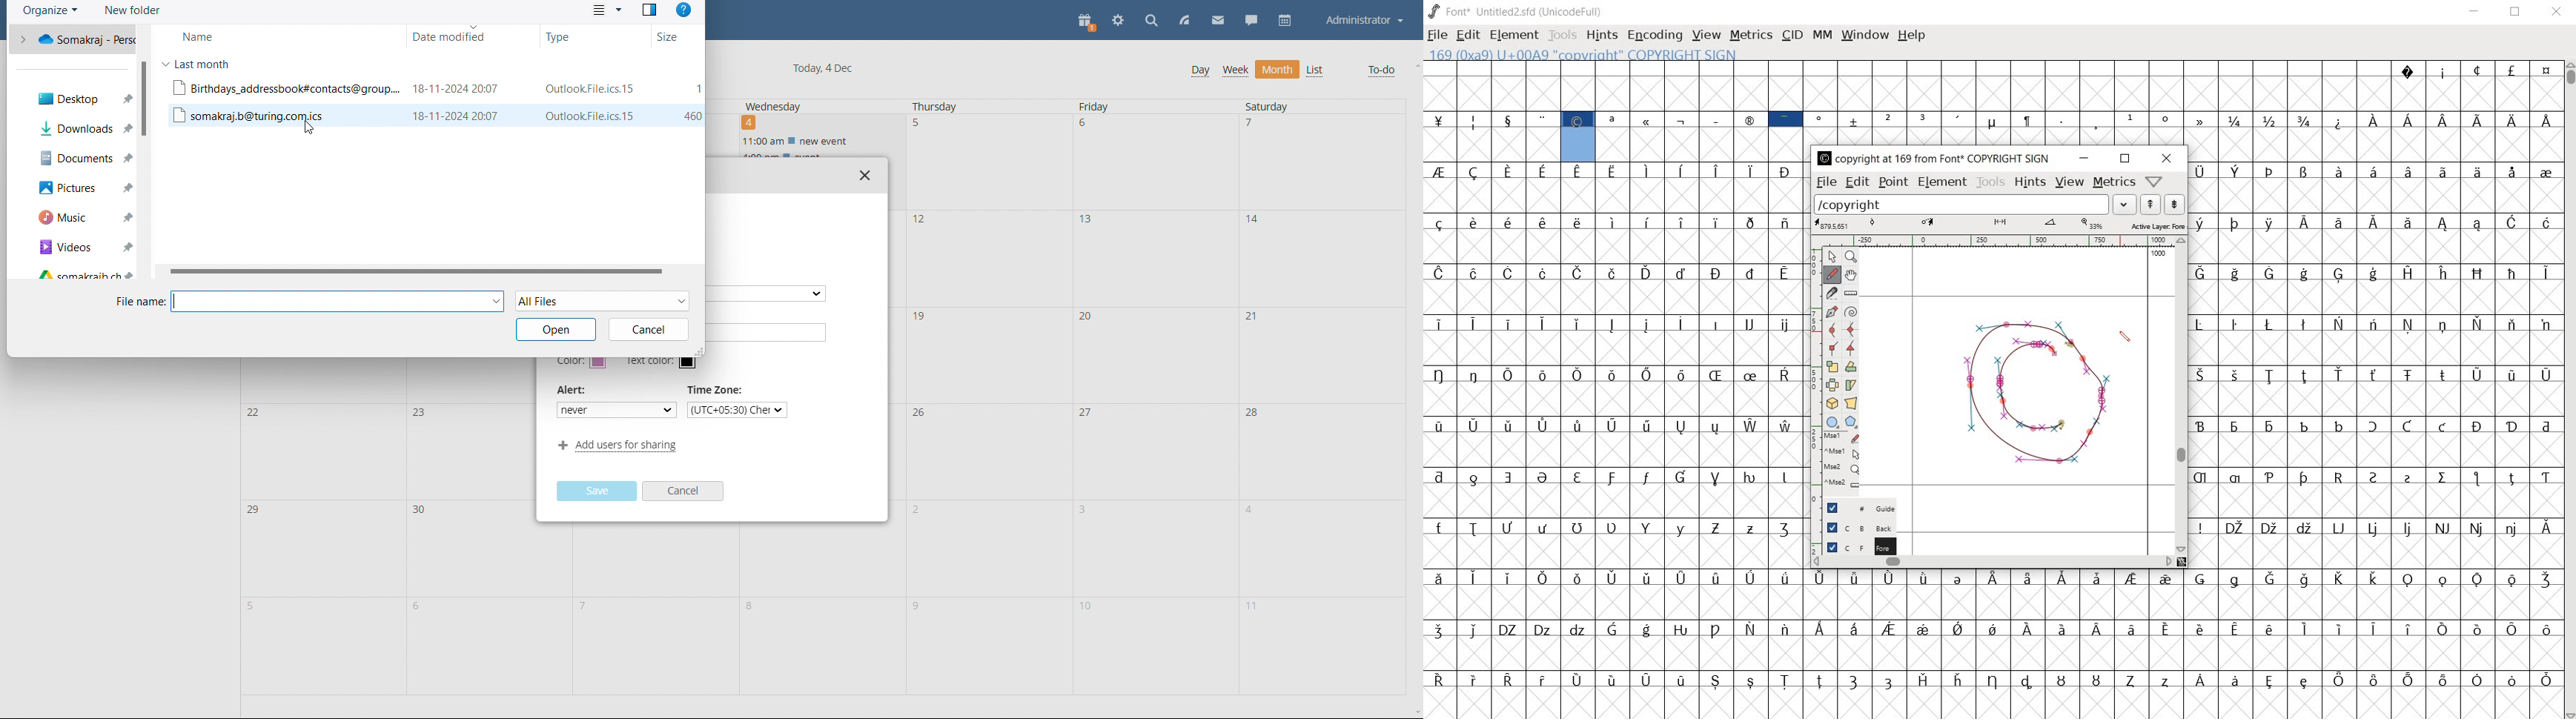 The width and height of the screenshot is (2576, 728). I want to click on scrollbar, so click(1992, 561).